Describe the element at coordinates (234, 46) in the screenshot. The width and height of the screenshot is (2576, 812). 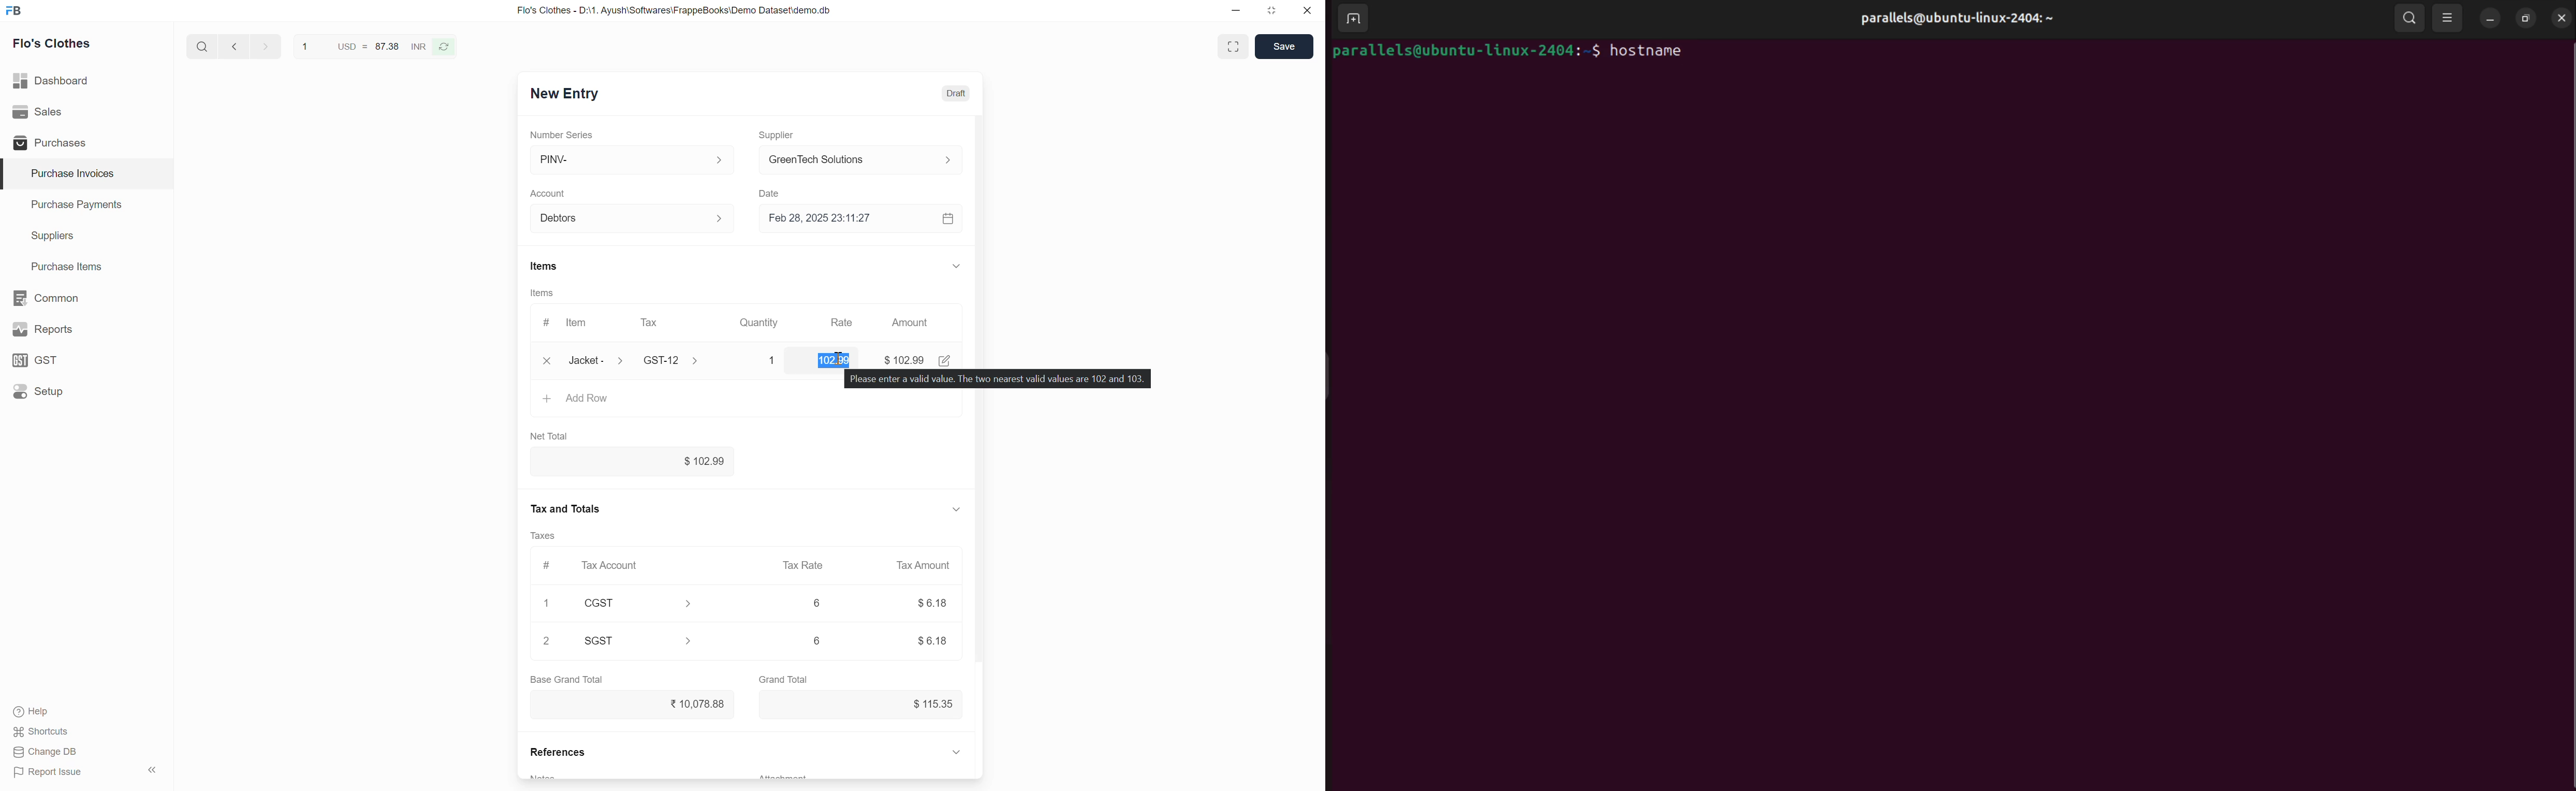
I see `Previous` at that location.